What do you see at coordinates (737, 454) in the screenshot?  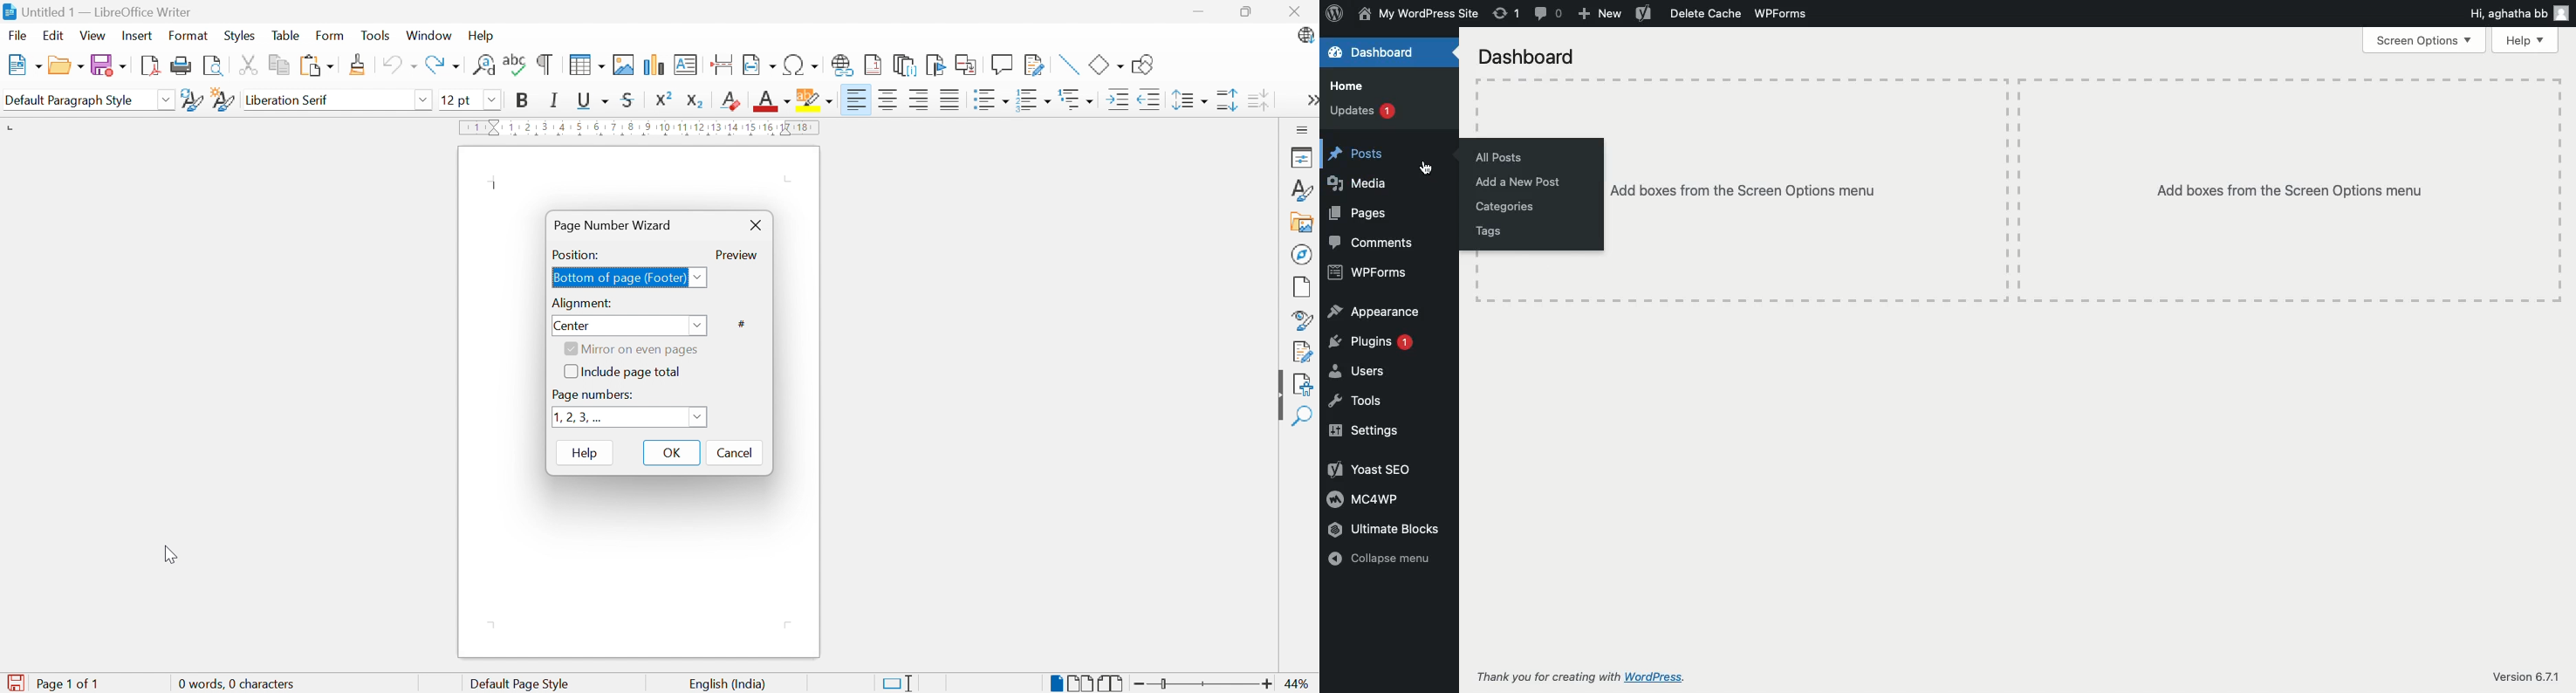 I see `Cancel` at bounding box center [737, 454].